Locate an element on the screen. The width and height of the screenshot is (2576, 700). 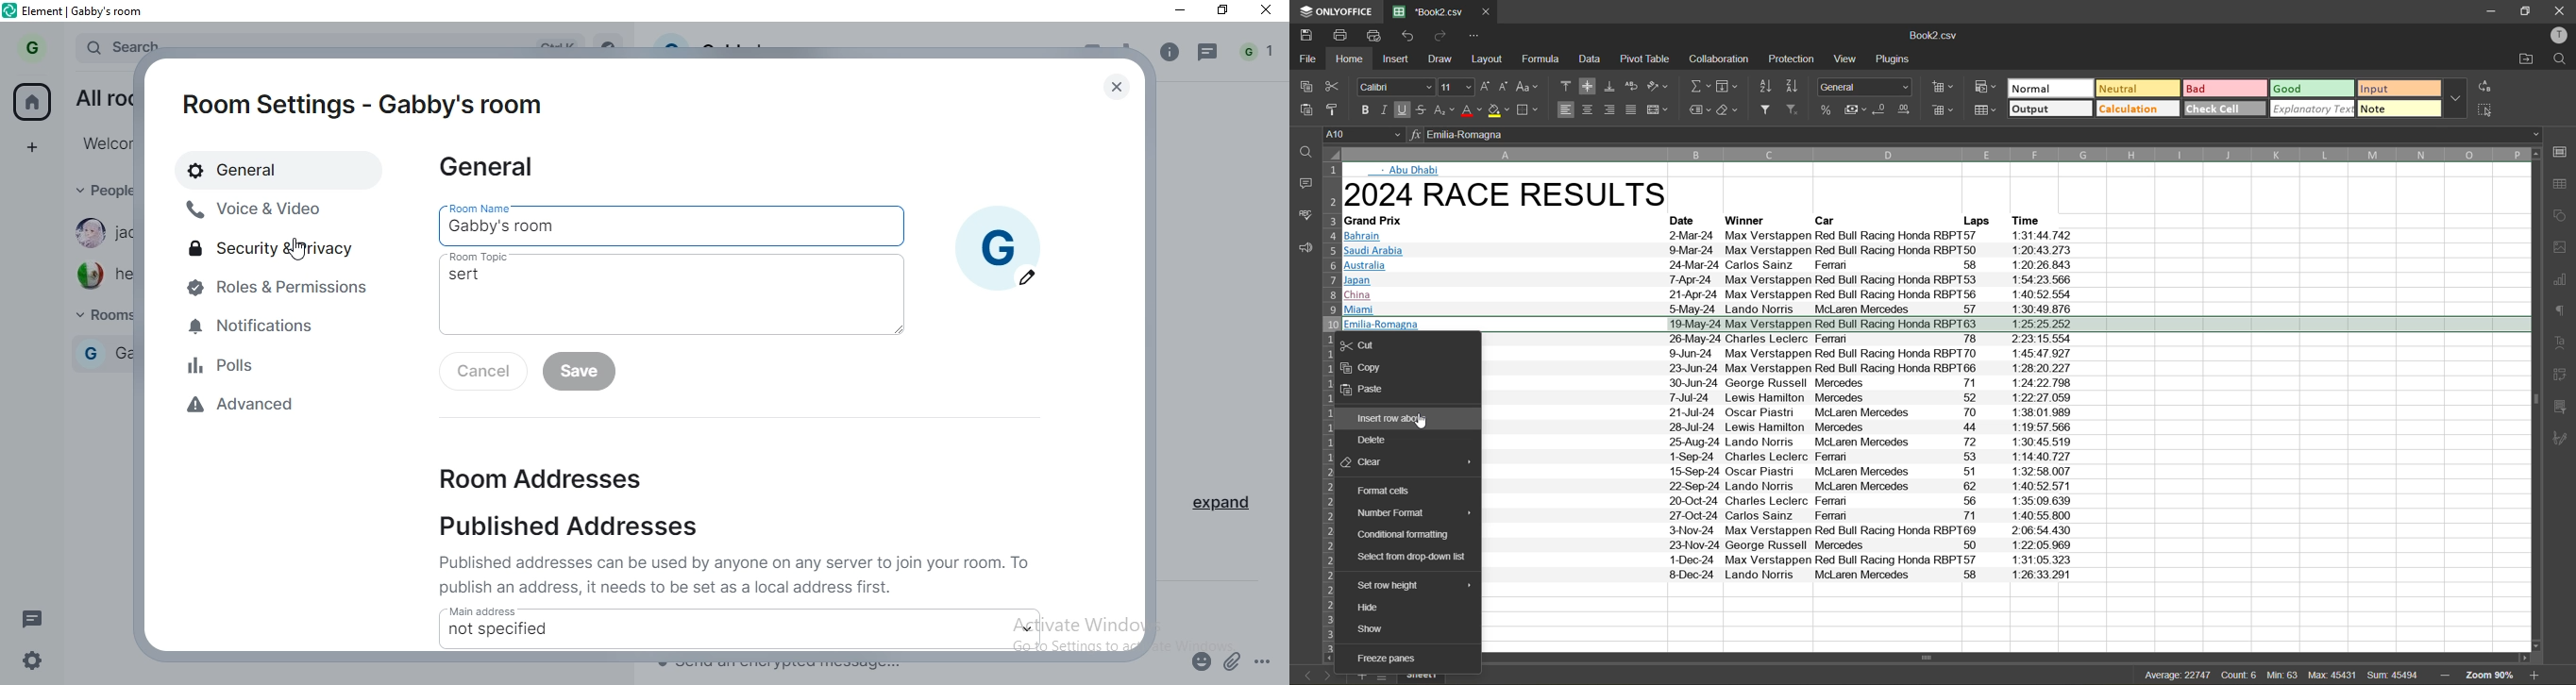
element logo is located at coordinates (10, 10).